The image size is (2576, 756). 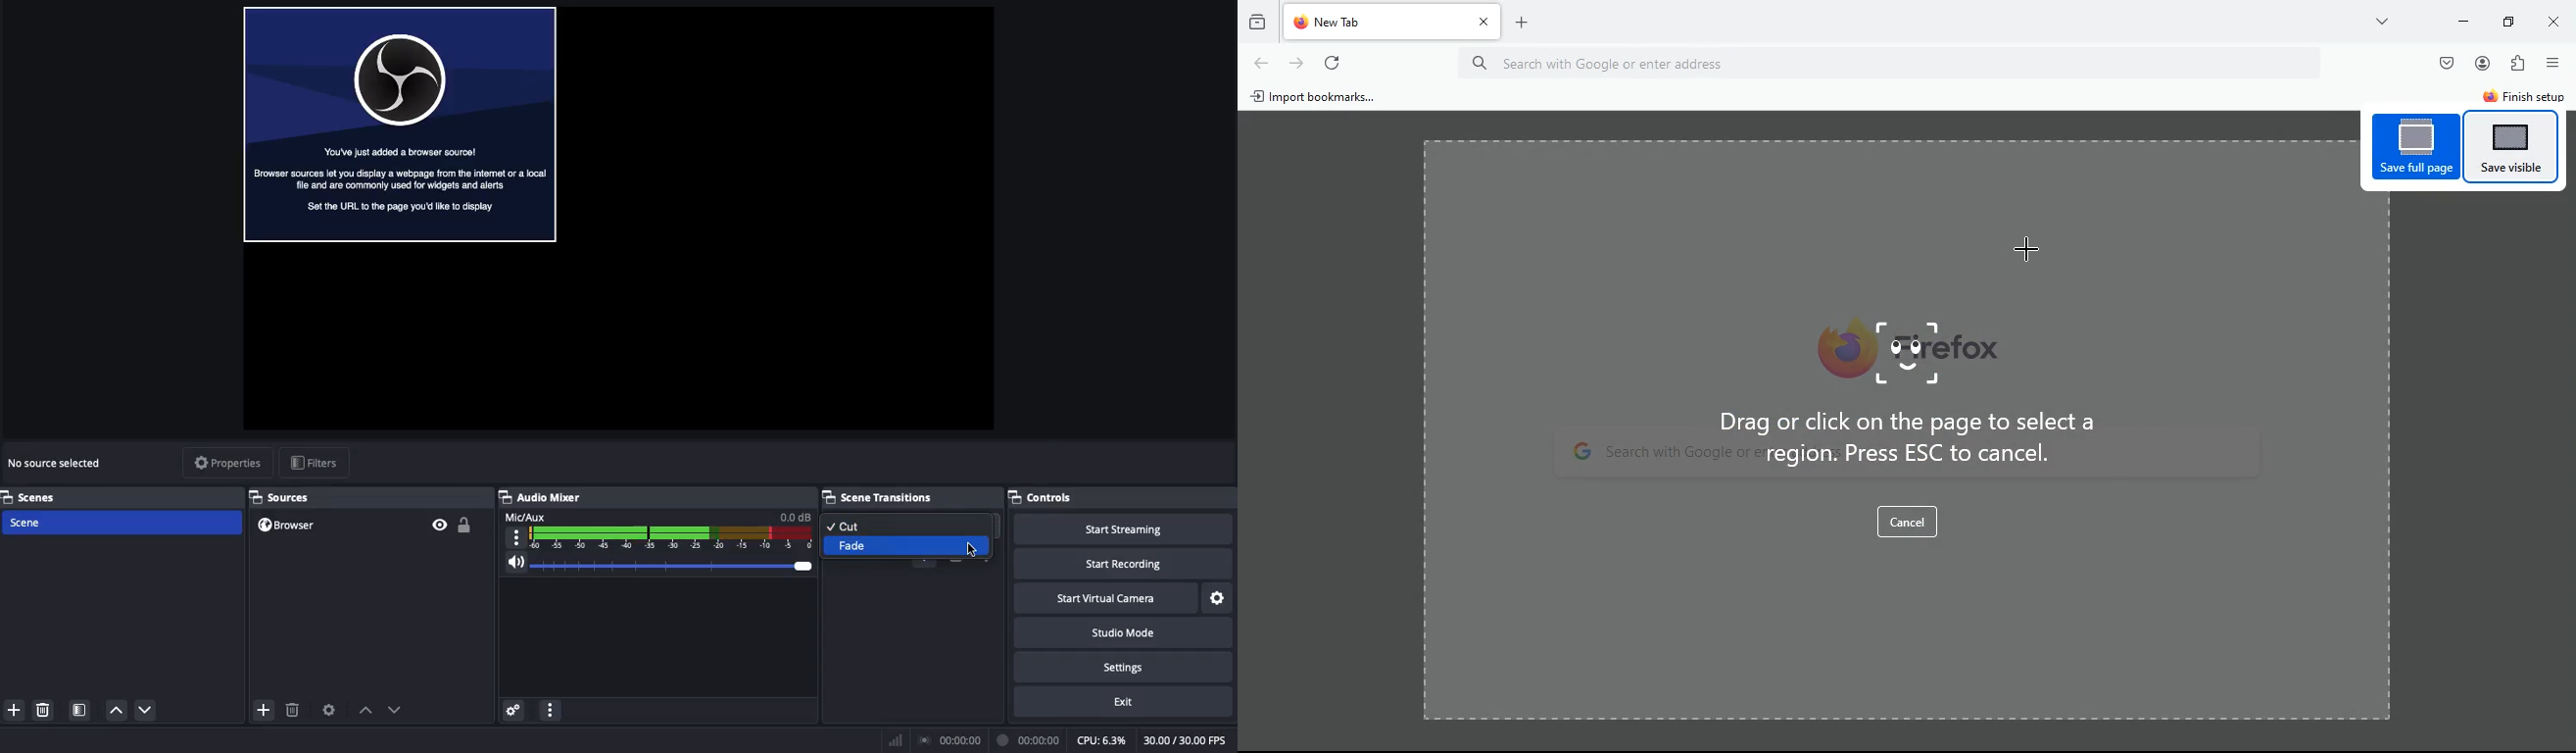 I want to click on Start virtual camera, so click(x=1104, y=600).